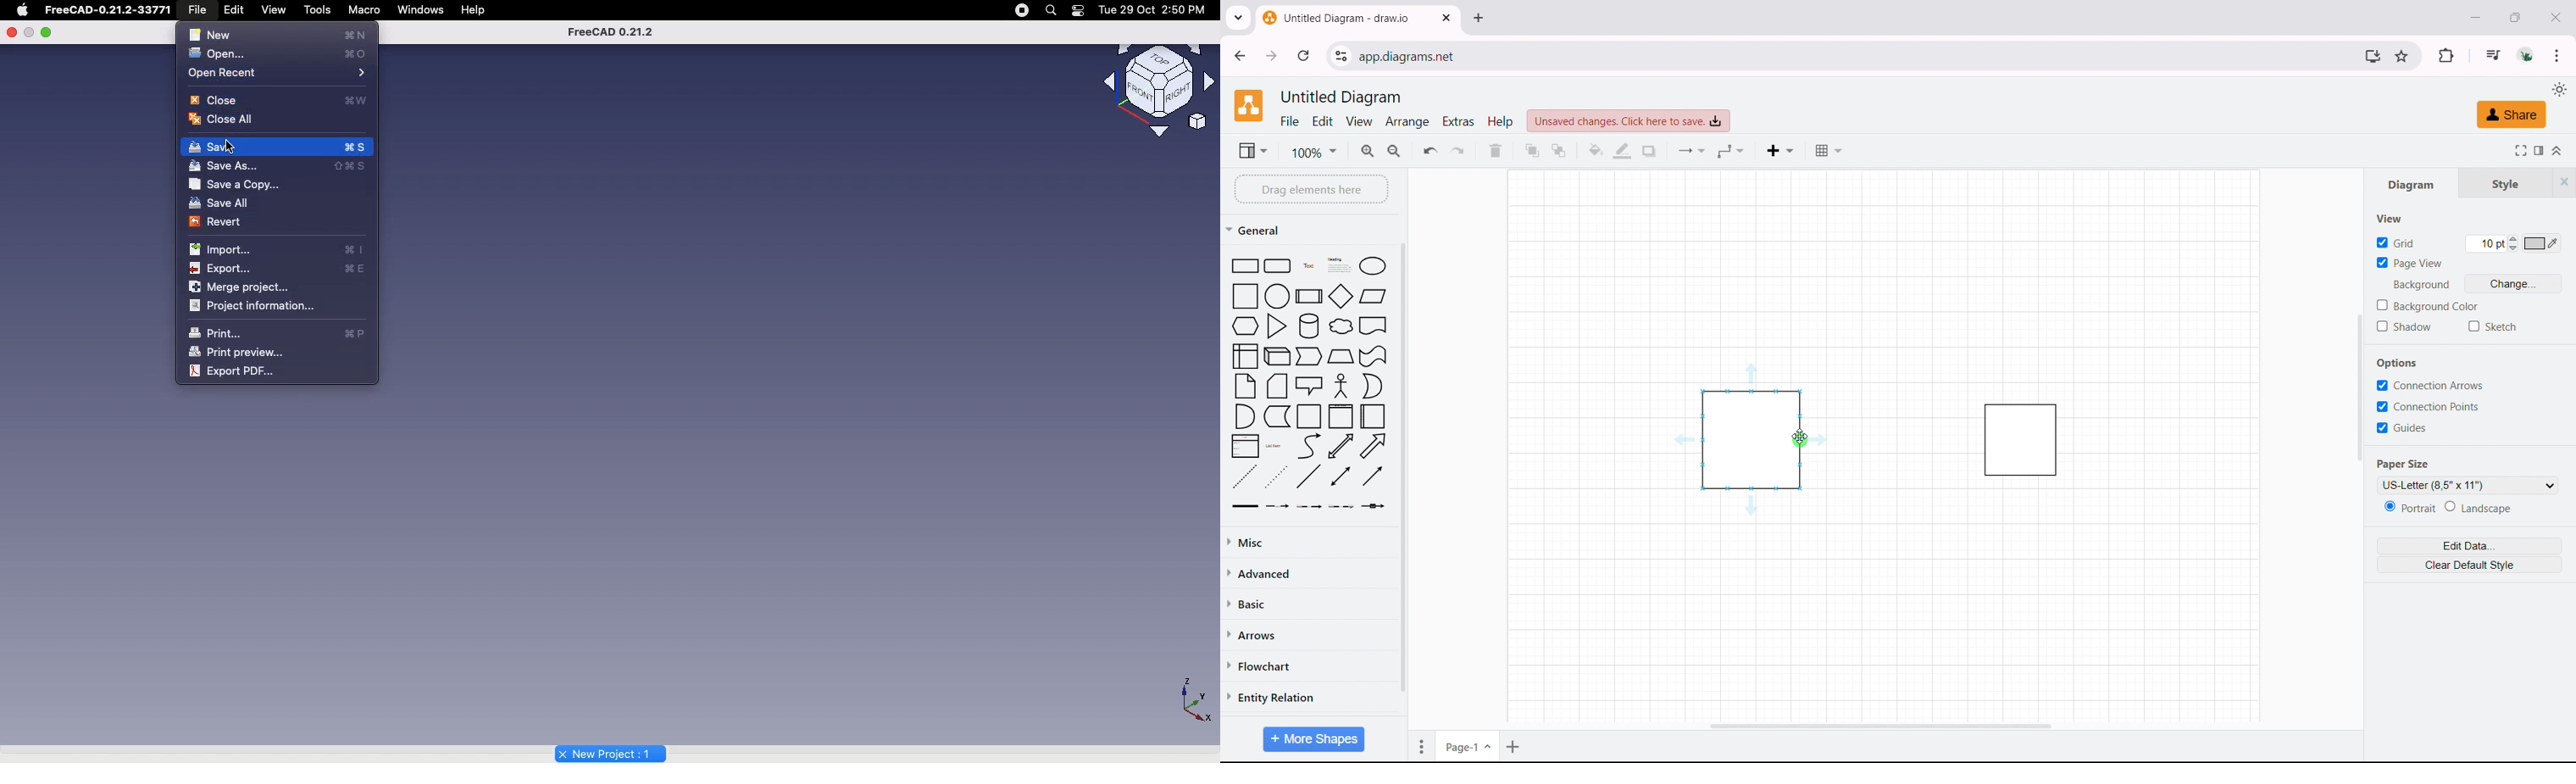  Describe the element at coordinates (1402, 469) in the screenshot. I see `scrollbar` at that location.